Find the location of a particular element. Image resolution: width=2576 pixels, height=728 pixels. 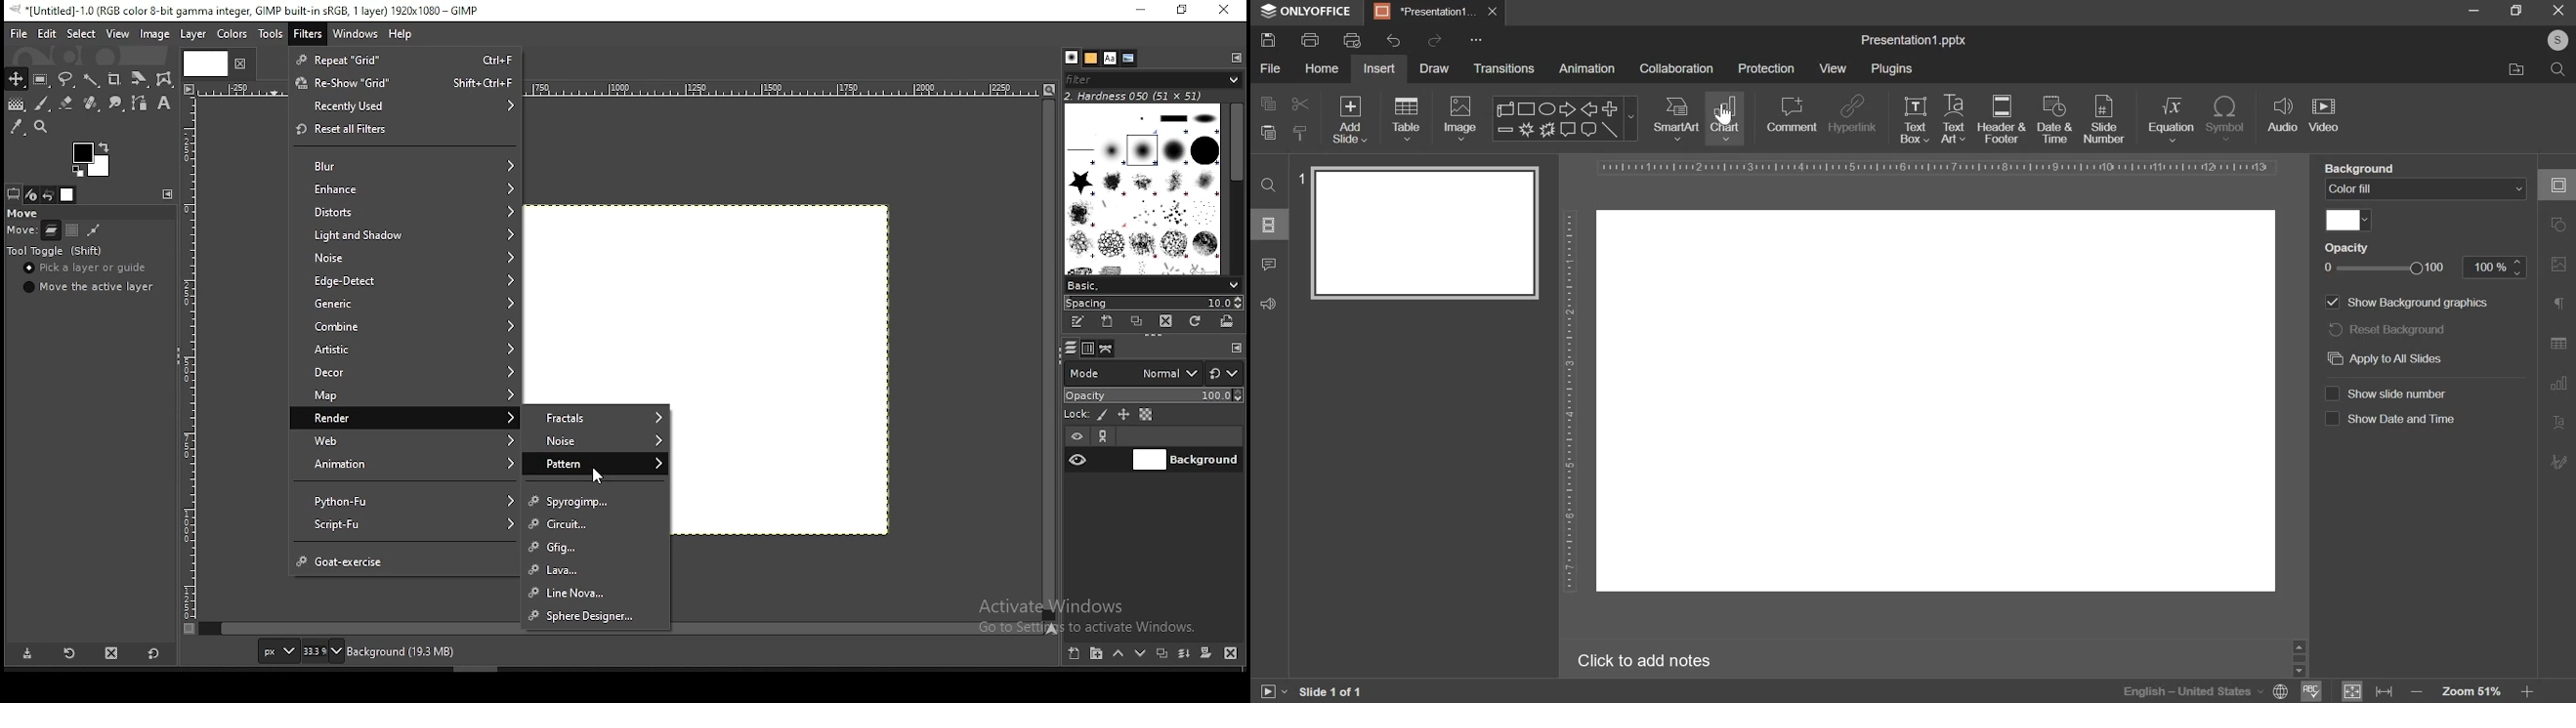

device status is located at coordinates (31, 194).